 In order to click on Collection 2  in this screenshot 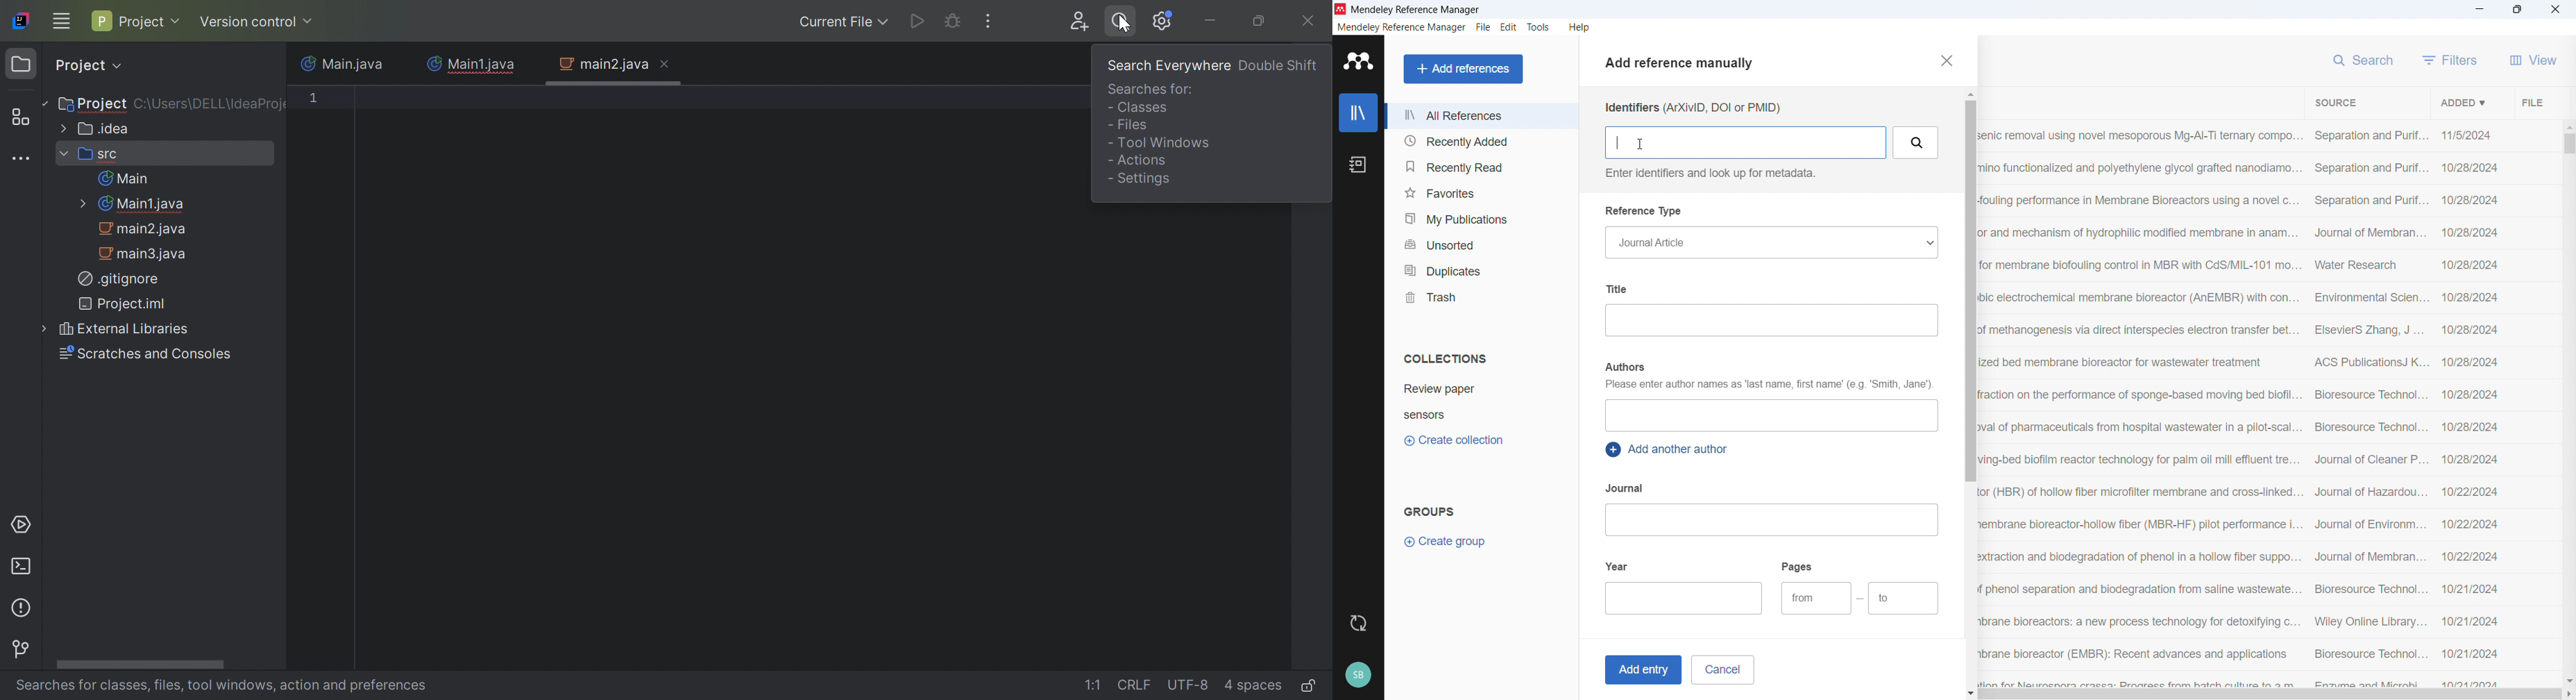, I will do `click(1483, 414)`.